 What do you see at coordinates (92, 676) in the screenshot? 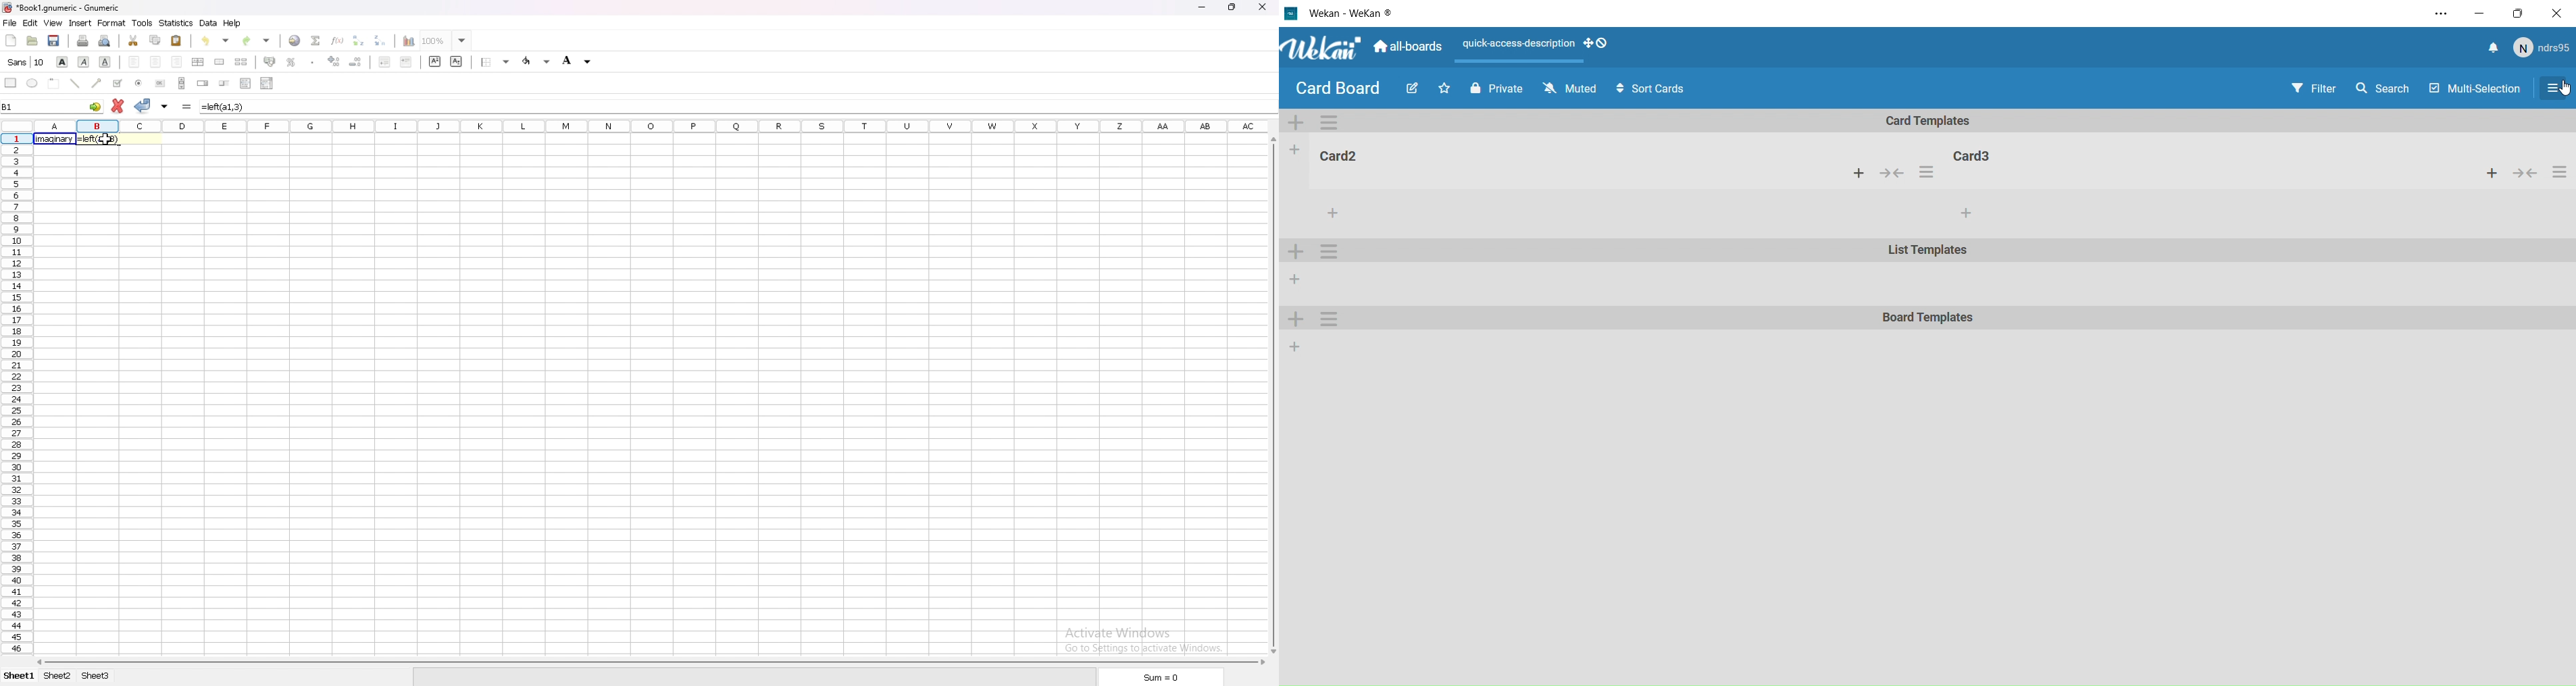
I see `sheet` at bounding box center [92, 676].